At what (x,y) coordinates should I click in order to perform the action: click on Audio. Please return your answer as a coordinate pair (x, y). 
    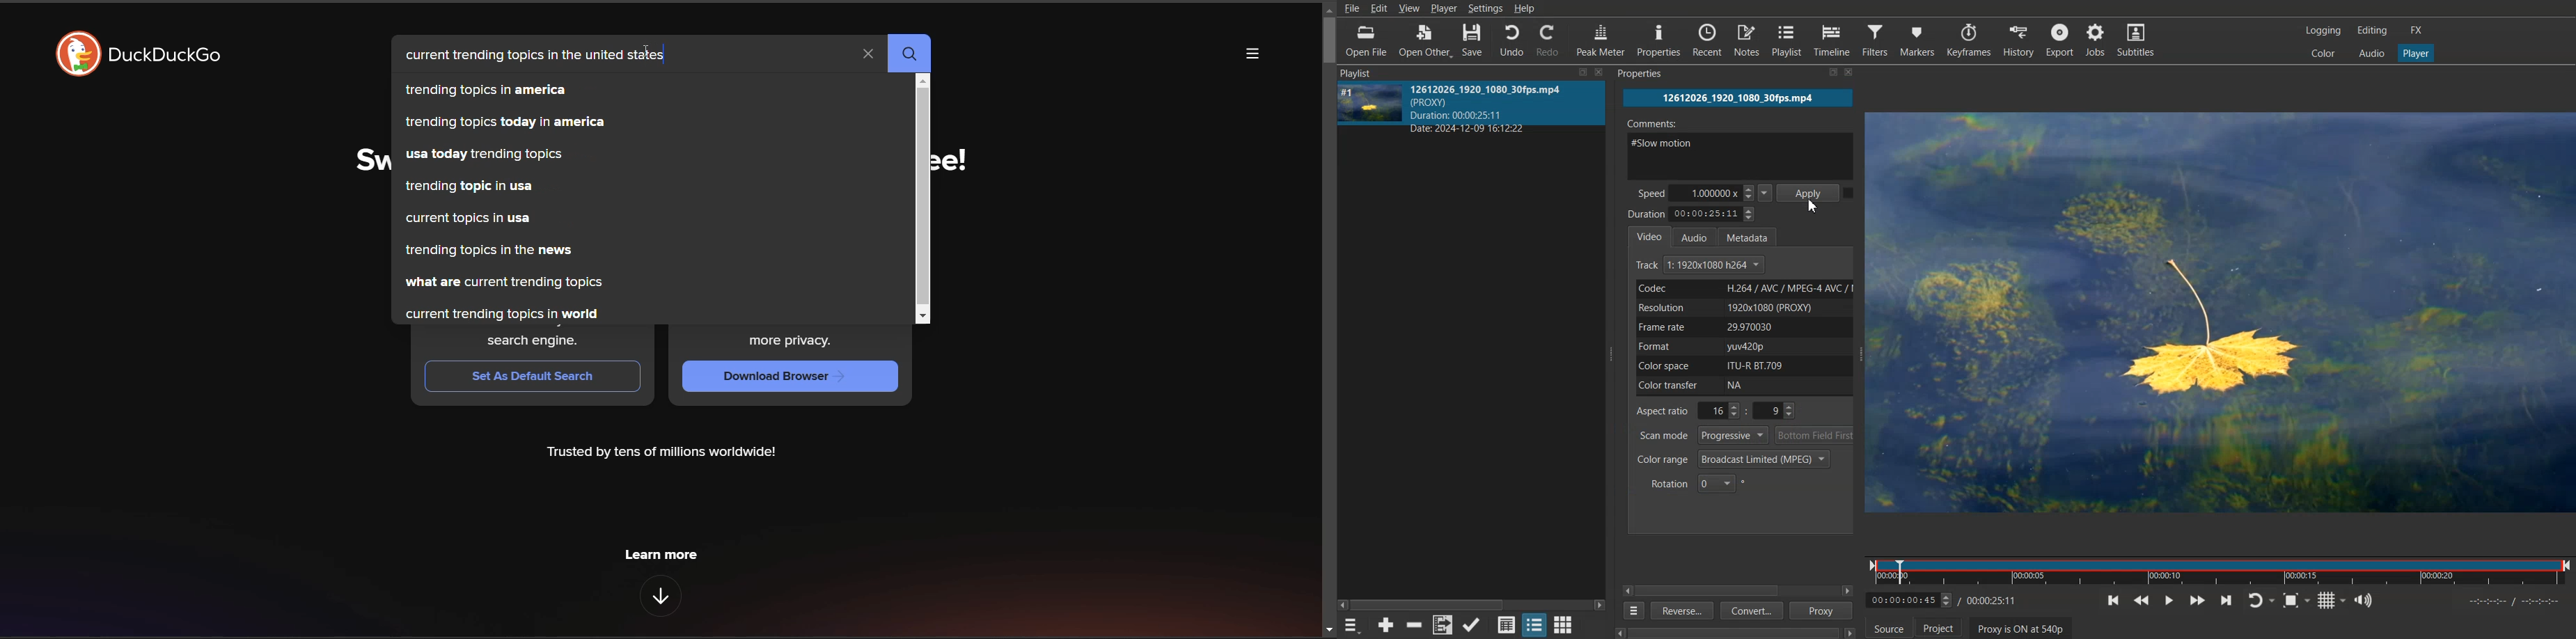
    Looking at the image, I should click on (1698, 236).